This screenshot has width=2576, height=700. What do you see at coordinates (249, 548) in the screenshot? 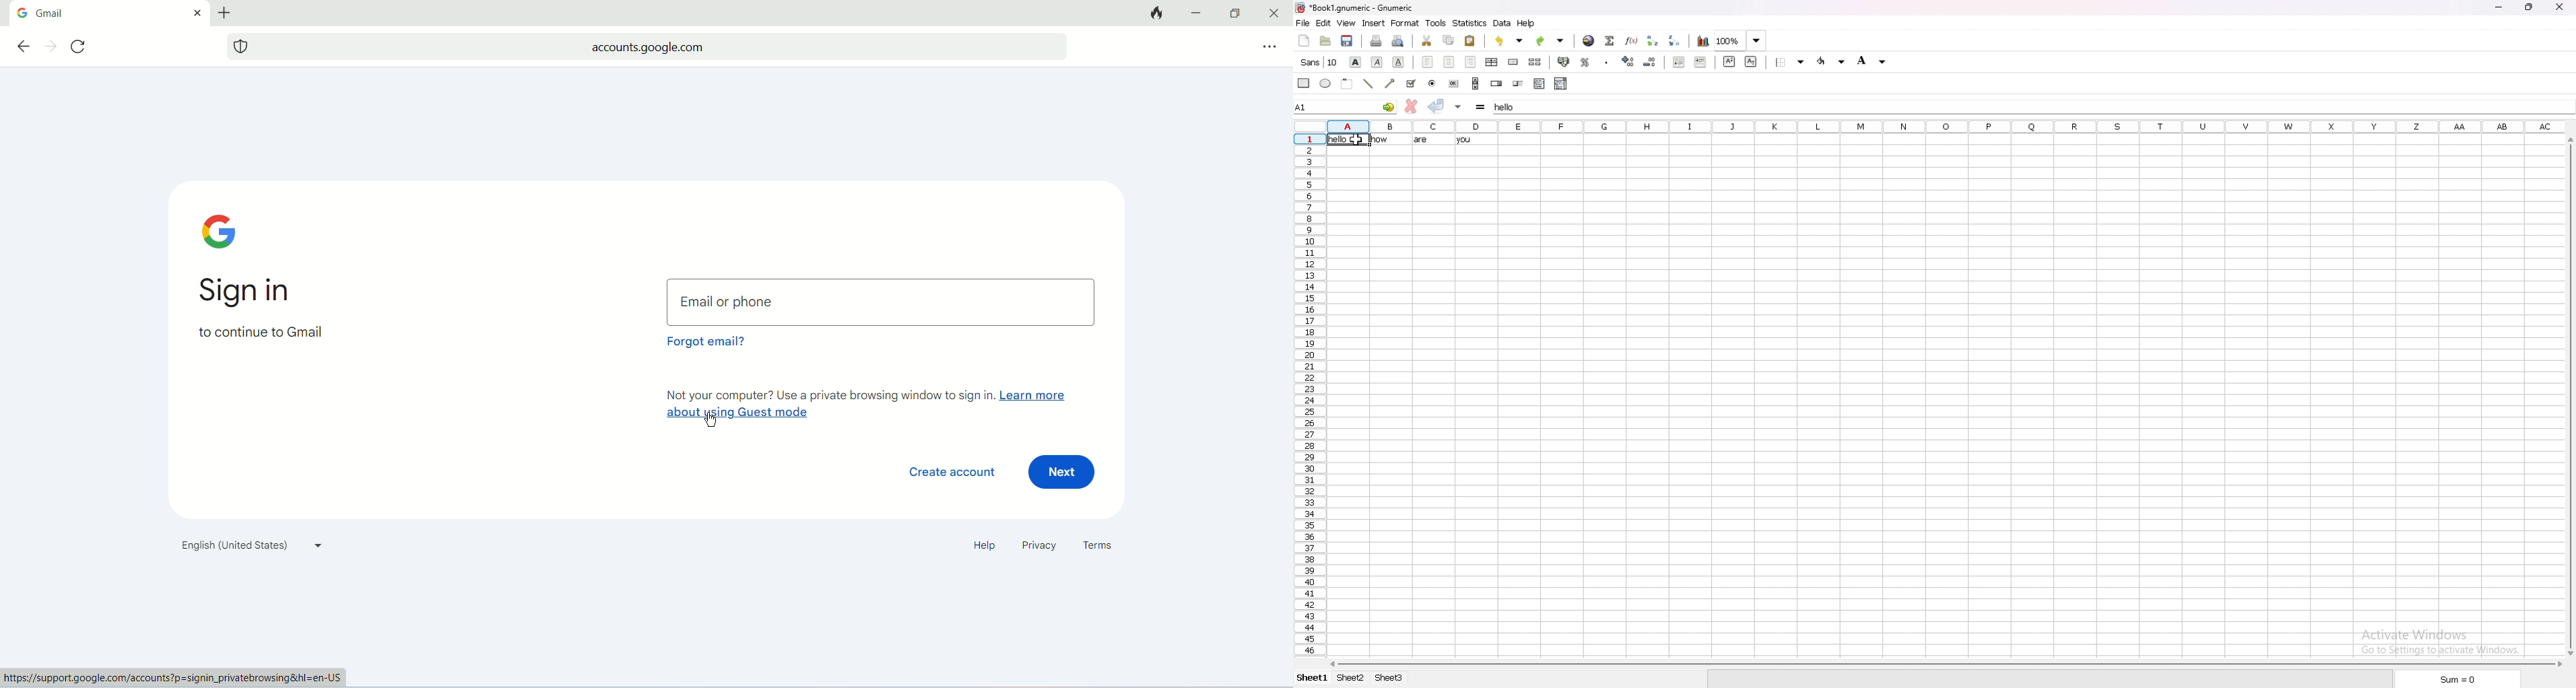
I see `language` at bounding box center [249, 548].